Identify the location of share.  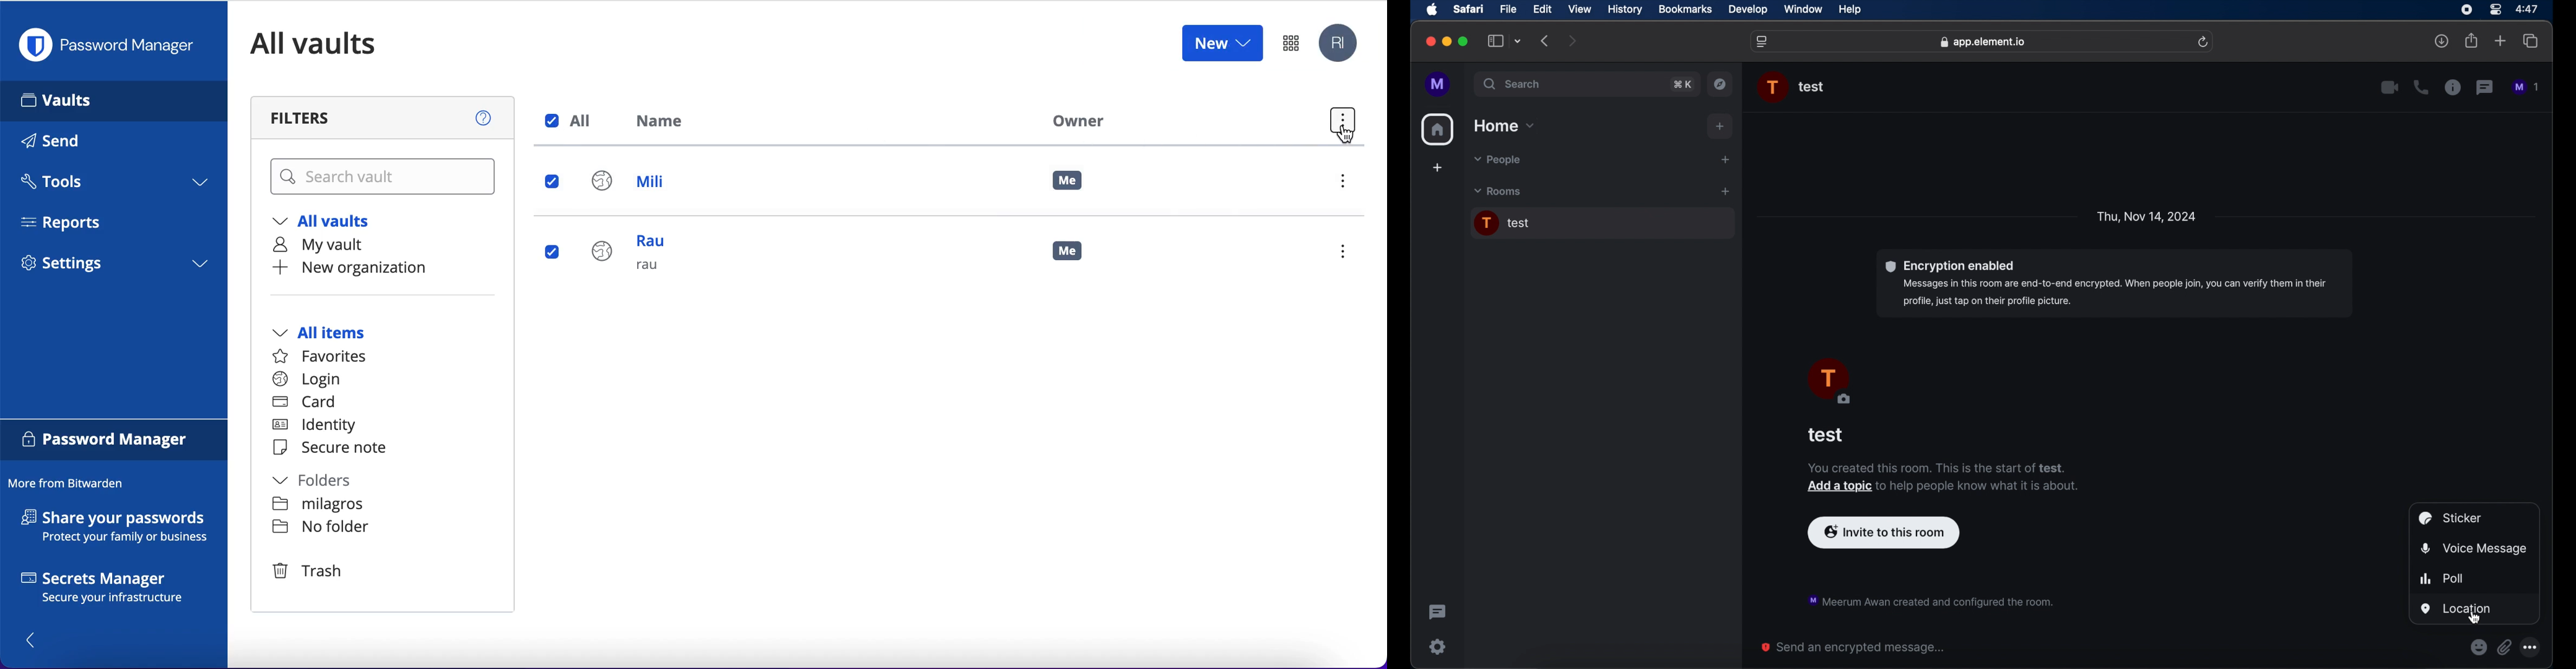
(2471, 41).